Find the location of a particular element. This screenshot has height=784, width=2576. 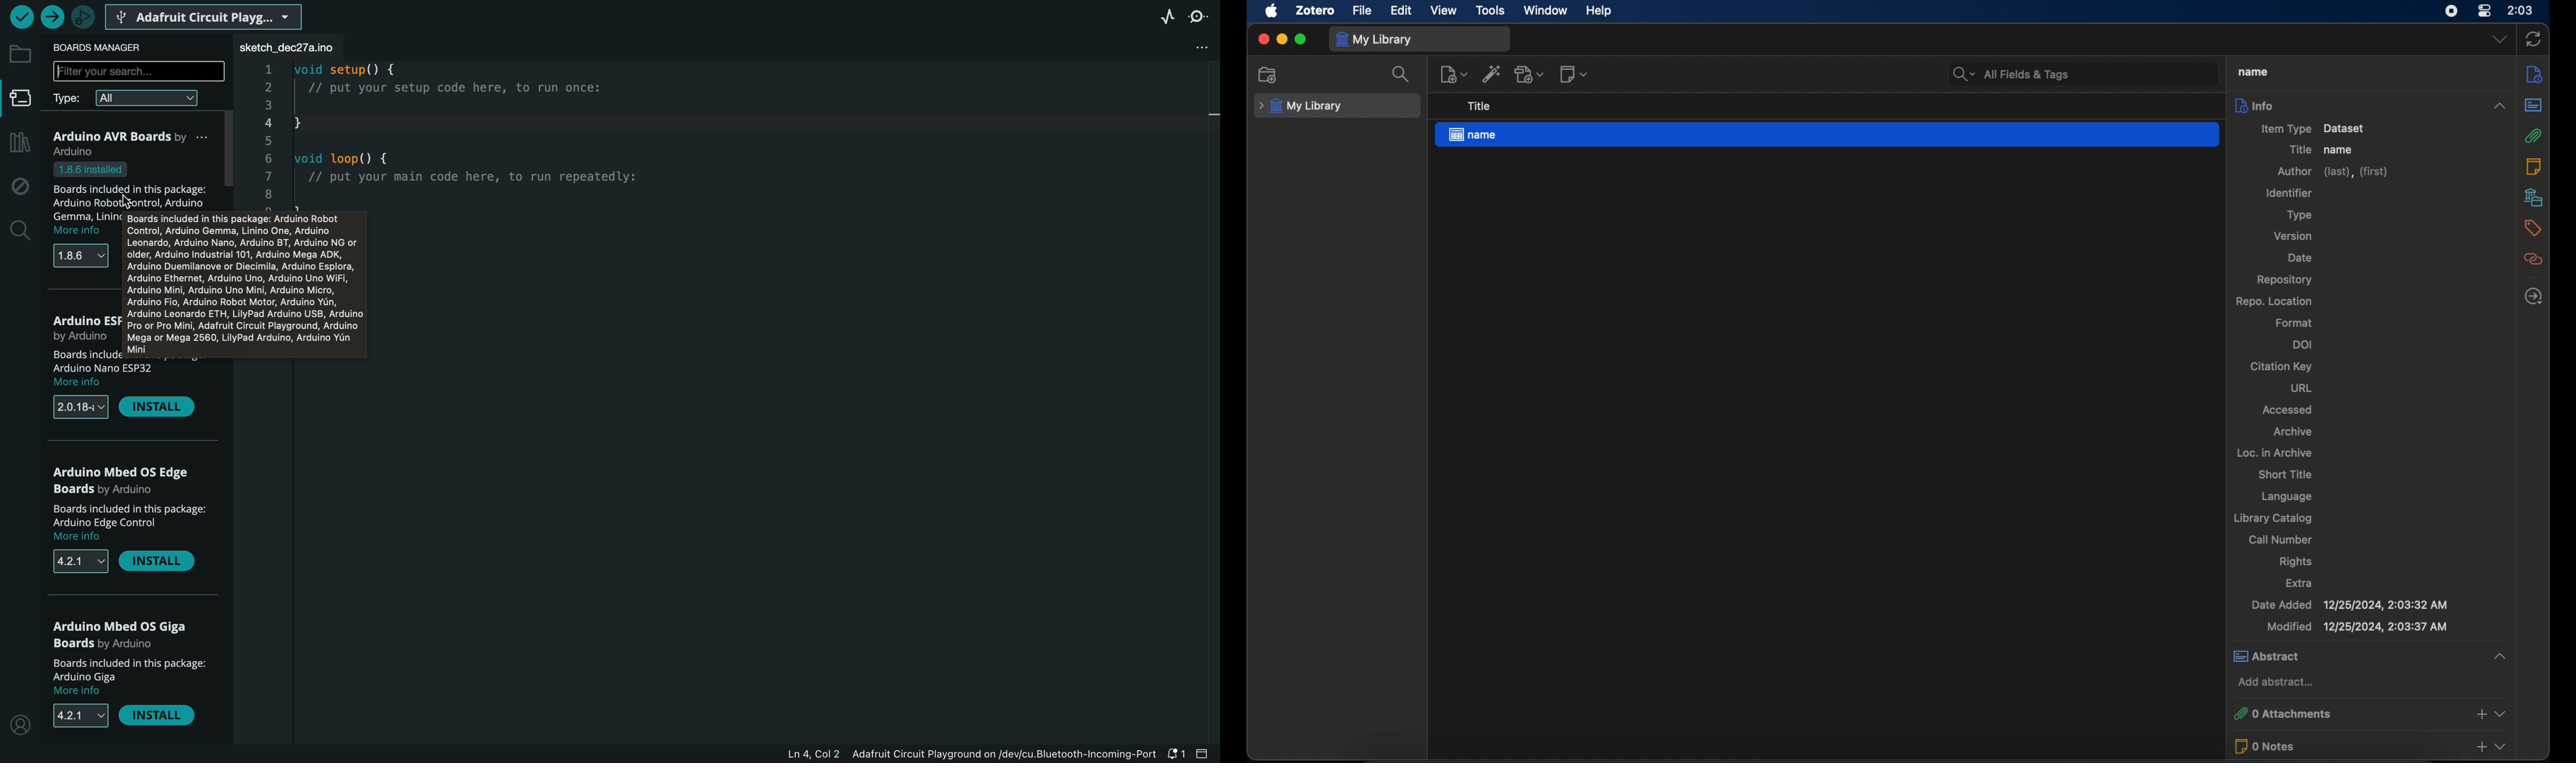

new notes is located at coordinates (1575, 74).